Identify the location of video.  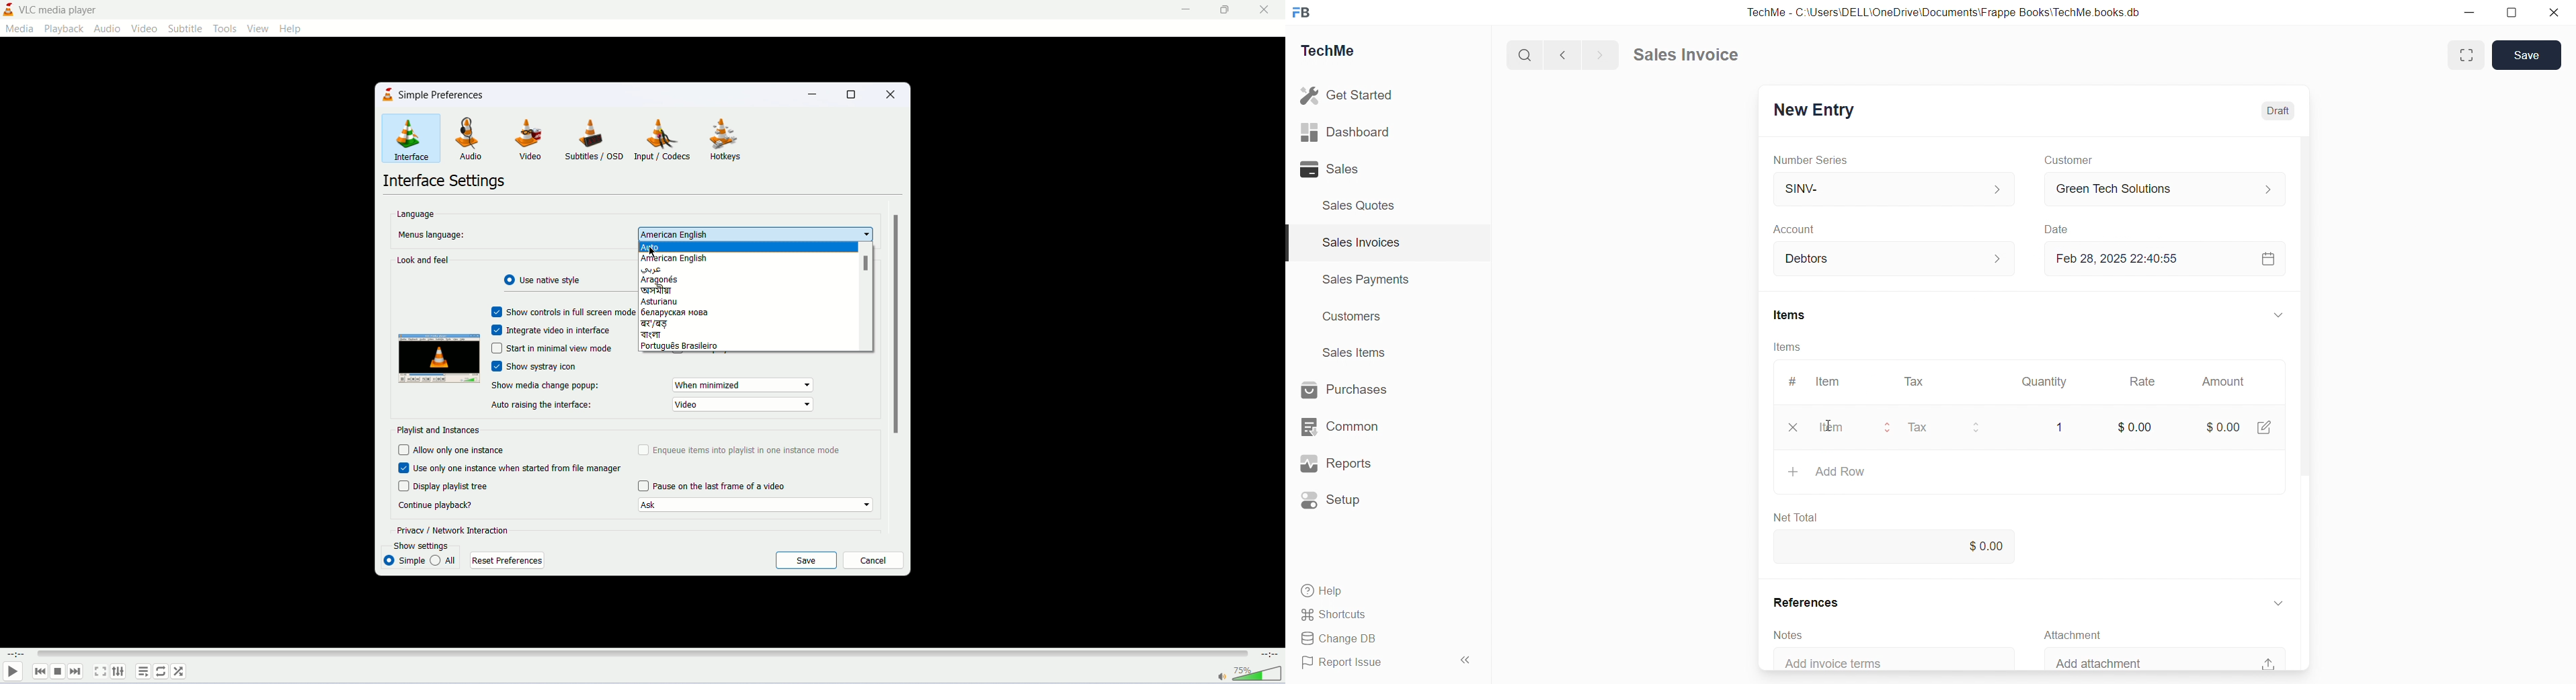
(143, 28).